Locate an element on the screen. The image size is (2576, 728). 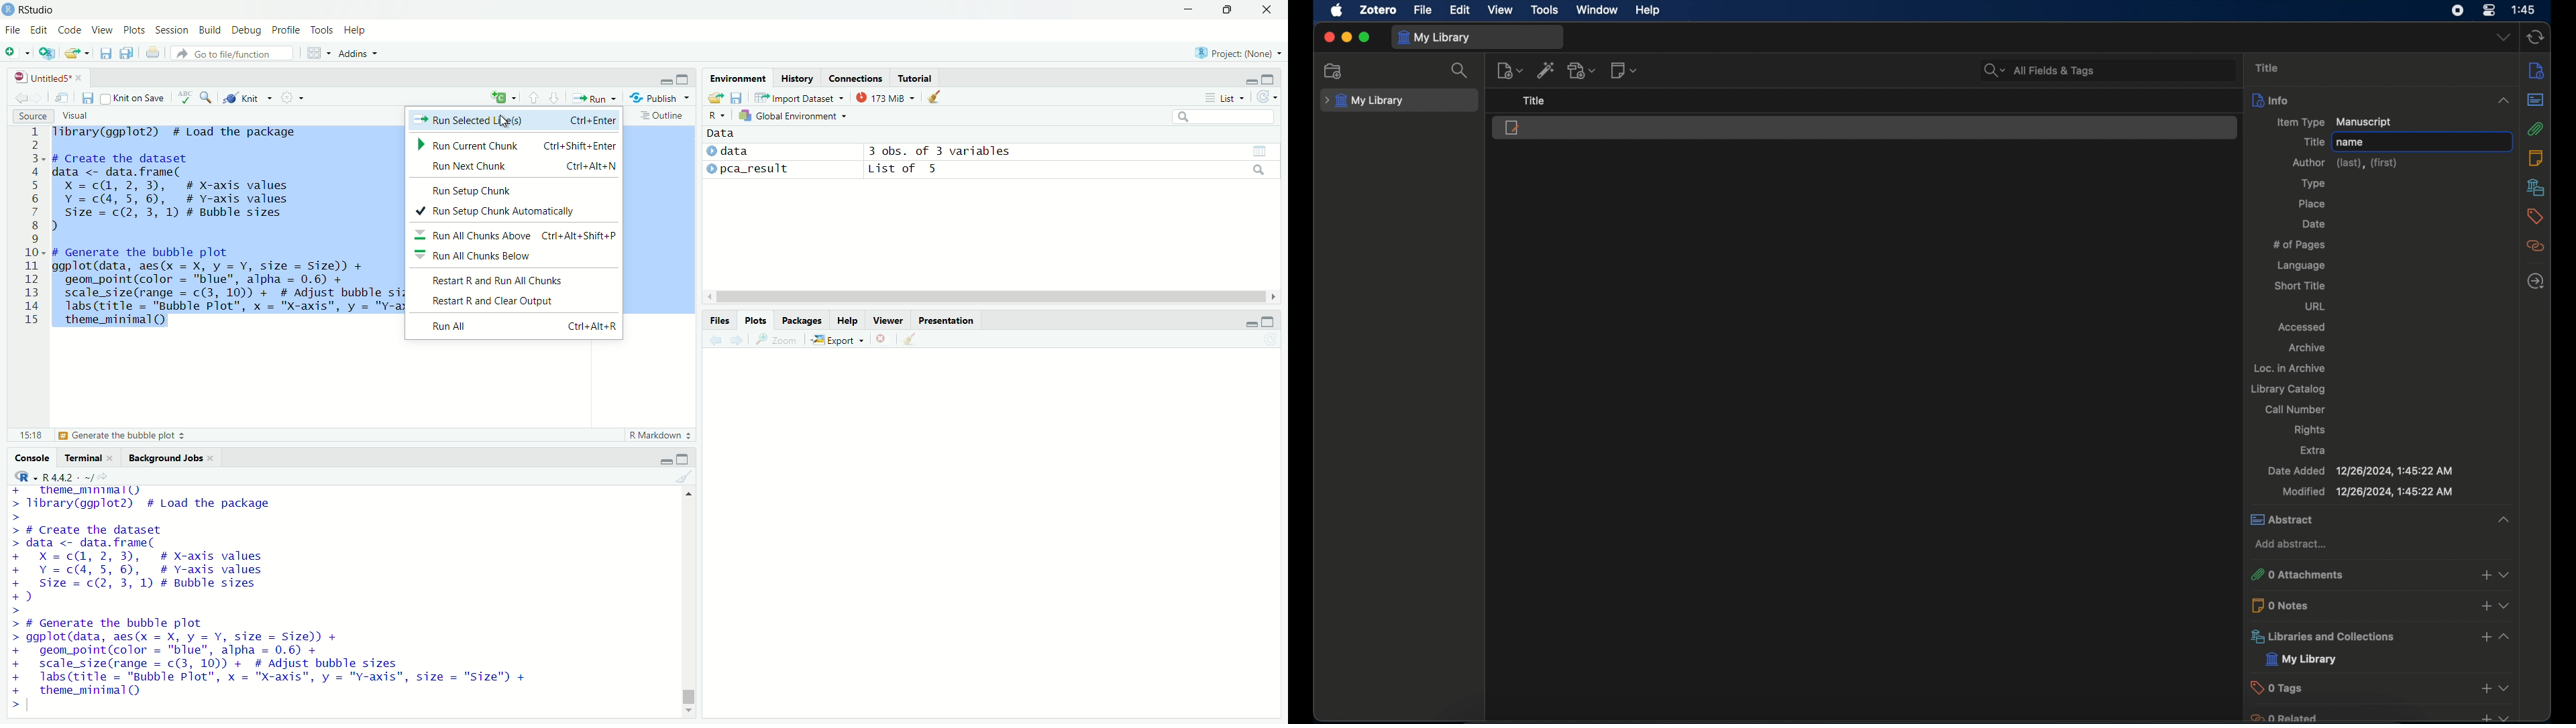
tutorial is located at coordinates (916, 78).